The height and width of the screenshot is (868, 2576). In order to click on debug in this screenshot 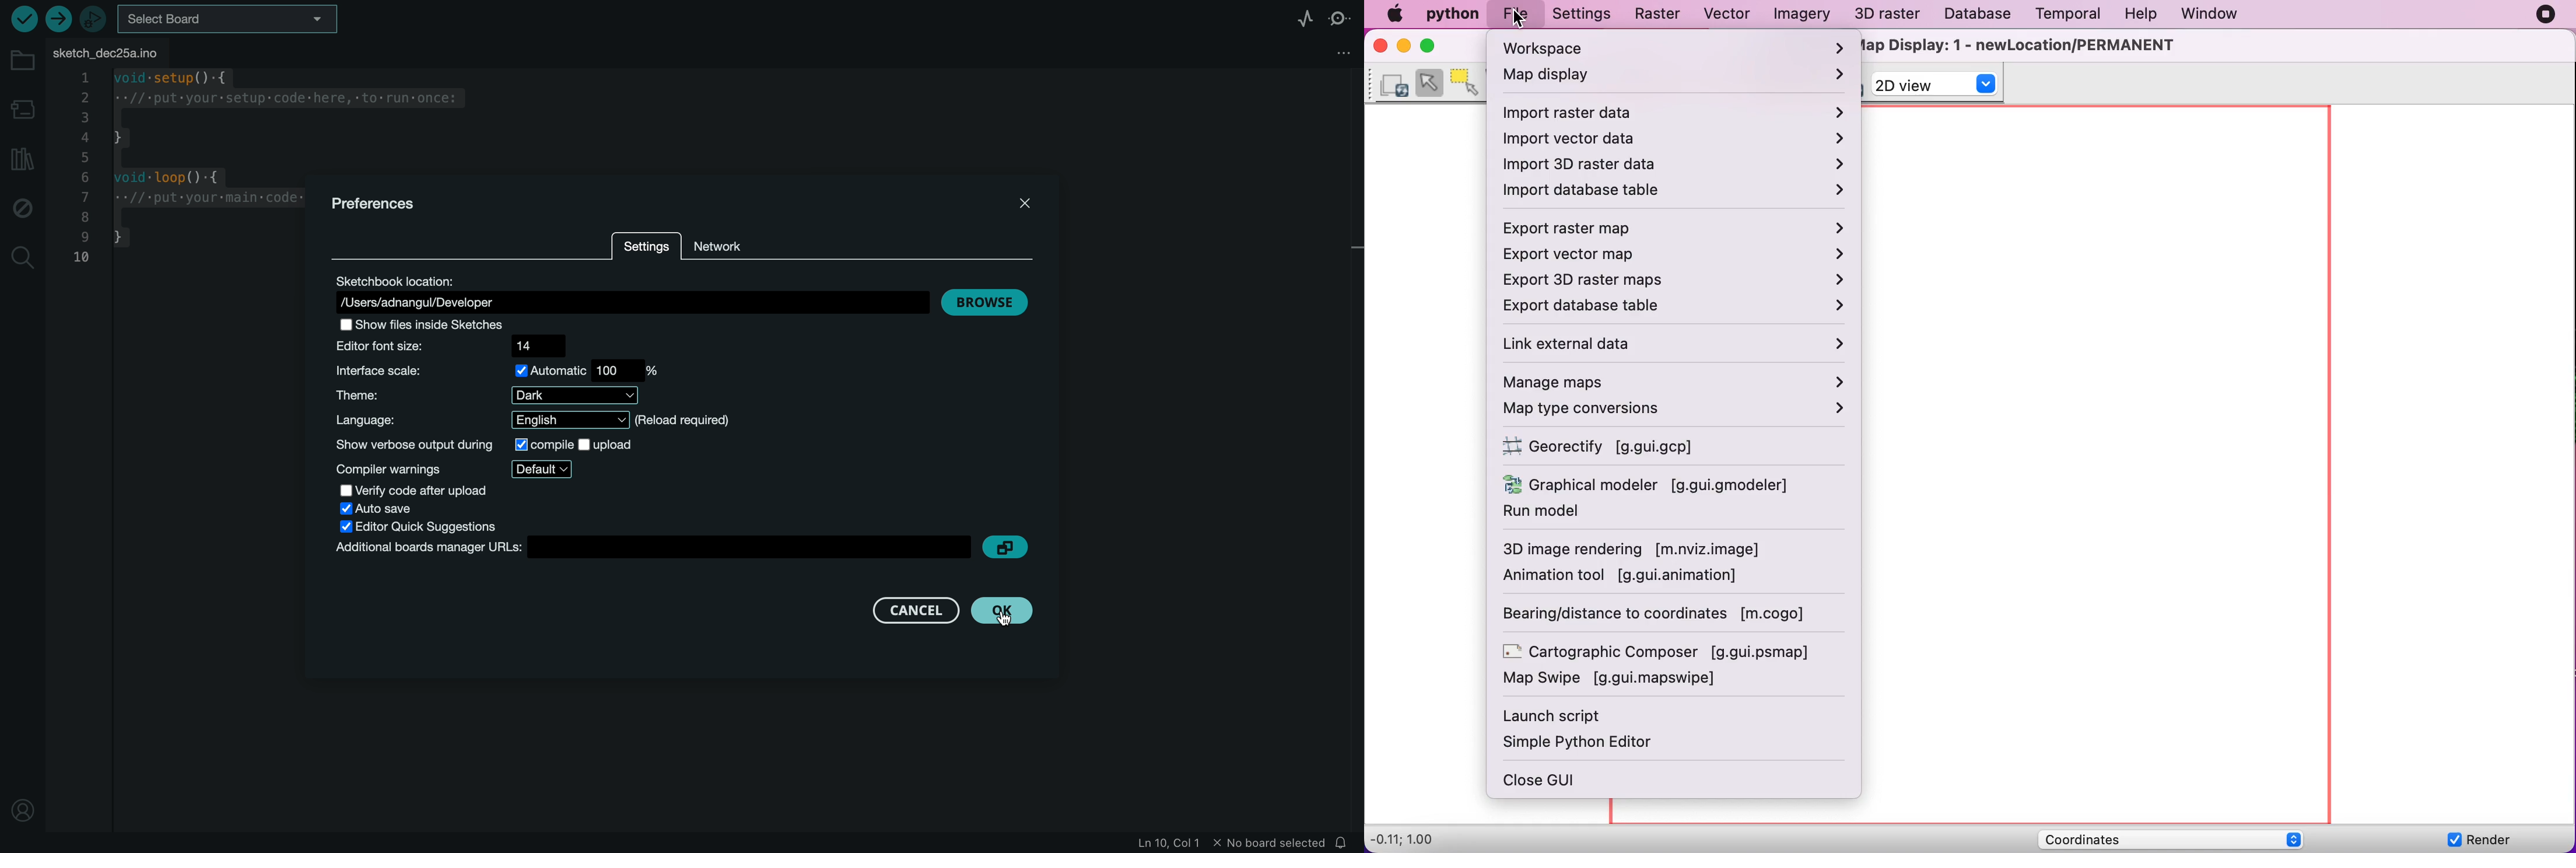, I will do `click(21, 209)`.